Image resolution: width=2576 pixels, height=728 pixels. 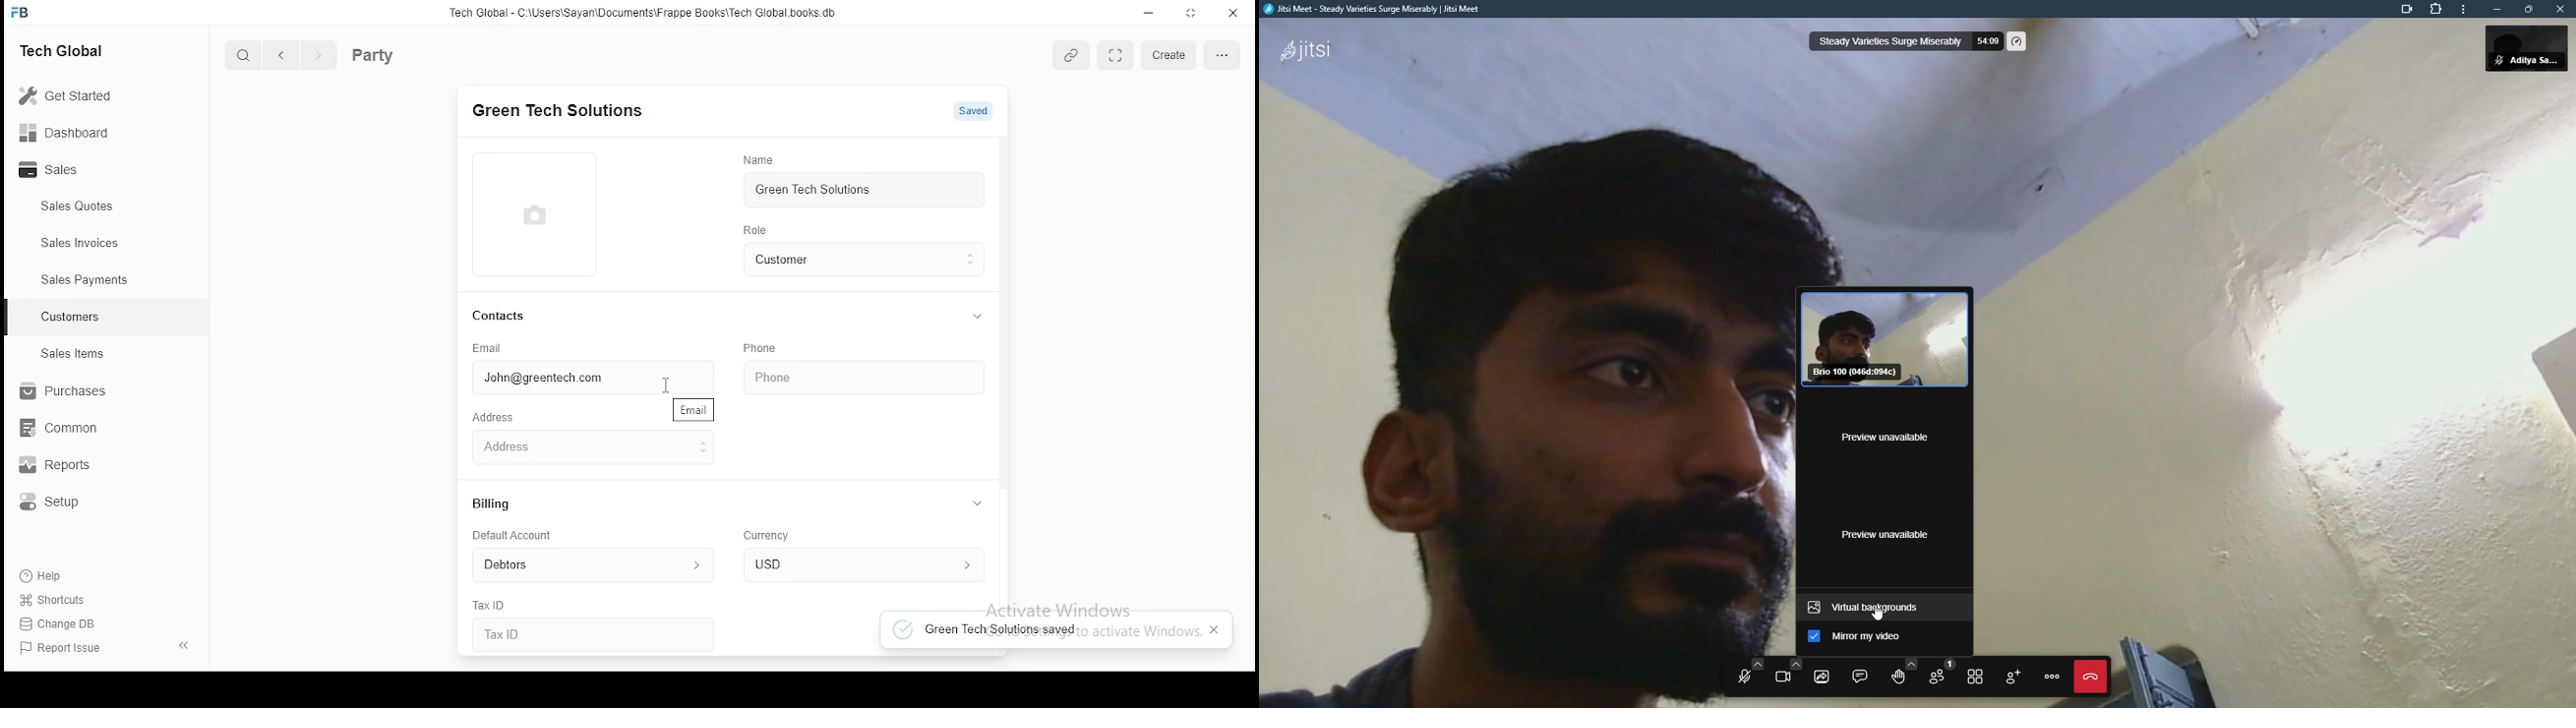 I want to click on collapse, so click(x=975, y=504).